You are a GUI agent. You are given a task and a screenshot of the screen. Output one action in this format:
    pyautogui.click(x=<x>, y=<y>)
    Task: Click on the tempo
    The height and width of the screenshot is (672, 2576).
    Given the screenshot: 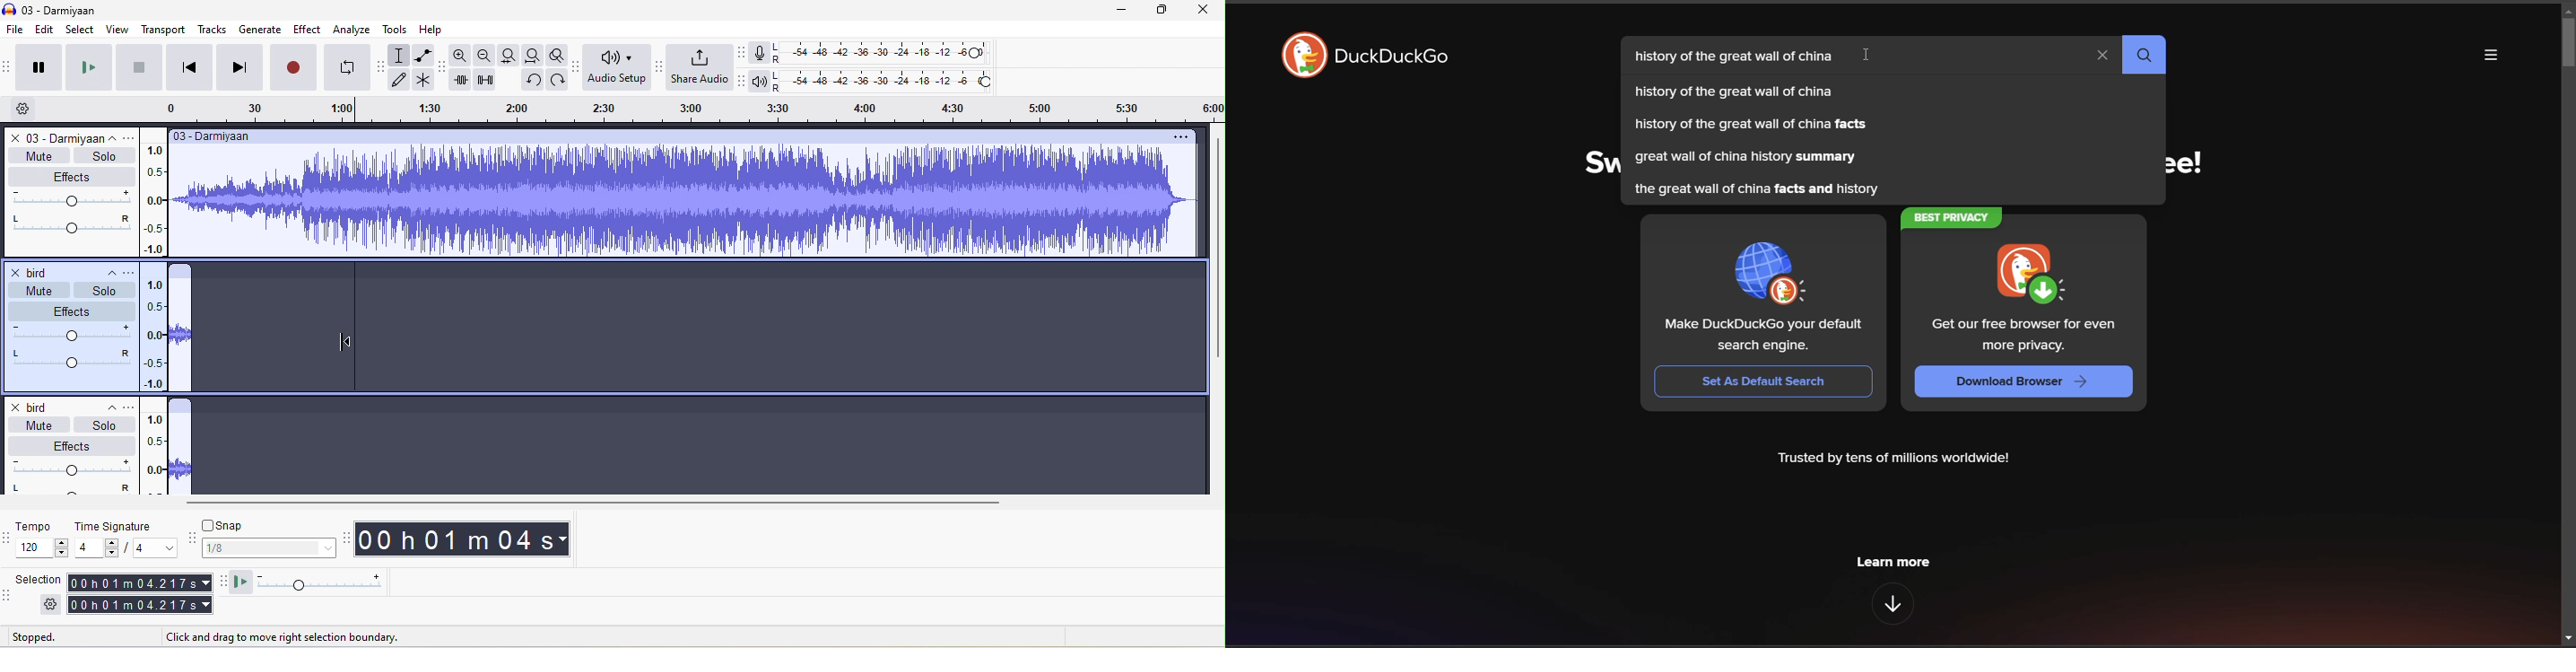 What is the action you would take?
    pyautogui.click(x=42, y=549)
    